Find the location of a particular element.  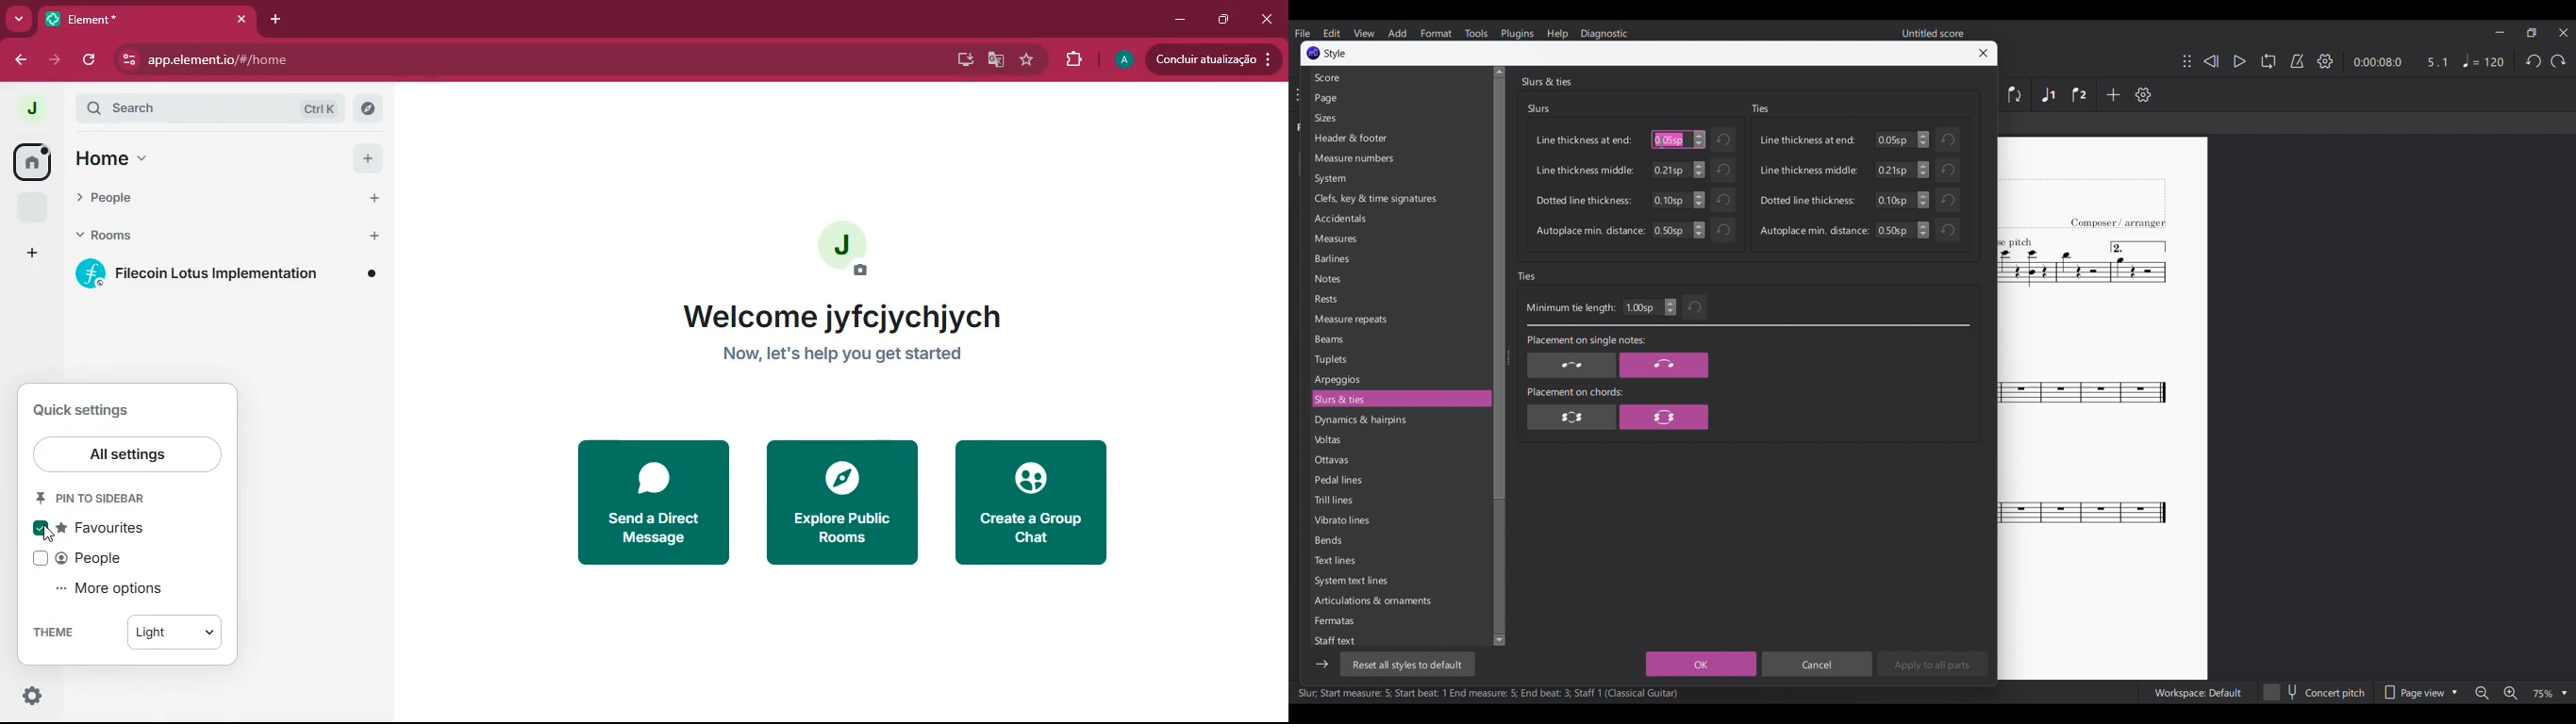

app.element.io/#/home is located at coordinates (206, 59).